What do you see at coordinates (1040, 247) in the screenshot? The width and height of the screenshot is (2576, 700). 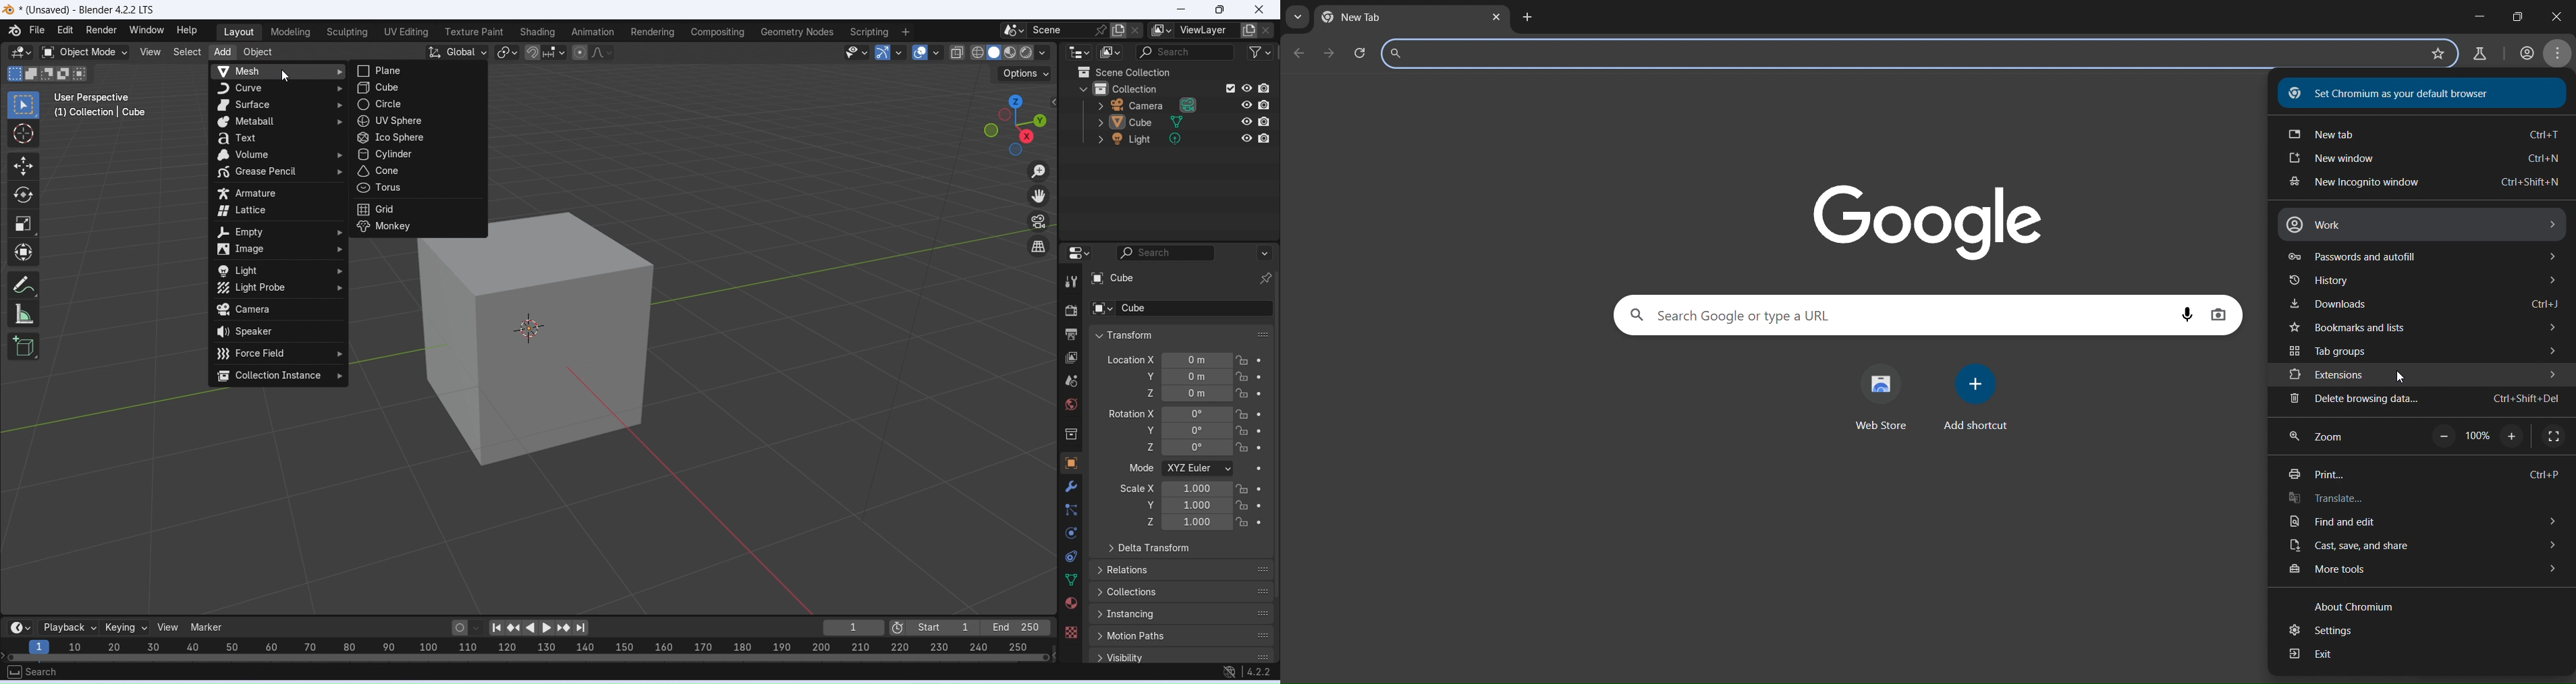 I see `Switch the current view` at bounding box center [1040, 247].